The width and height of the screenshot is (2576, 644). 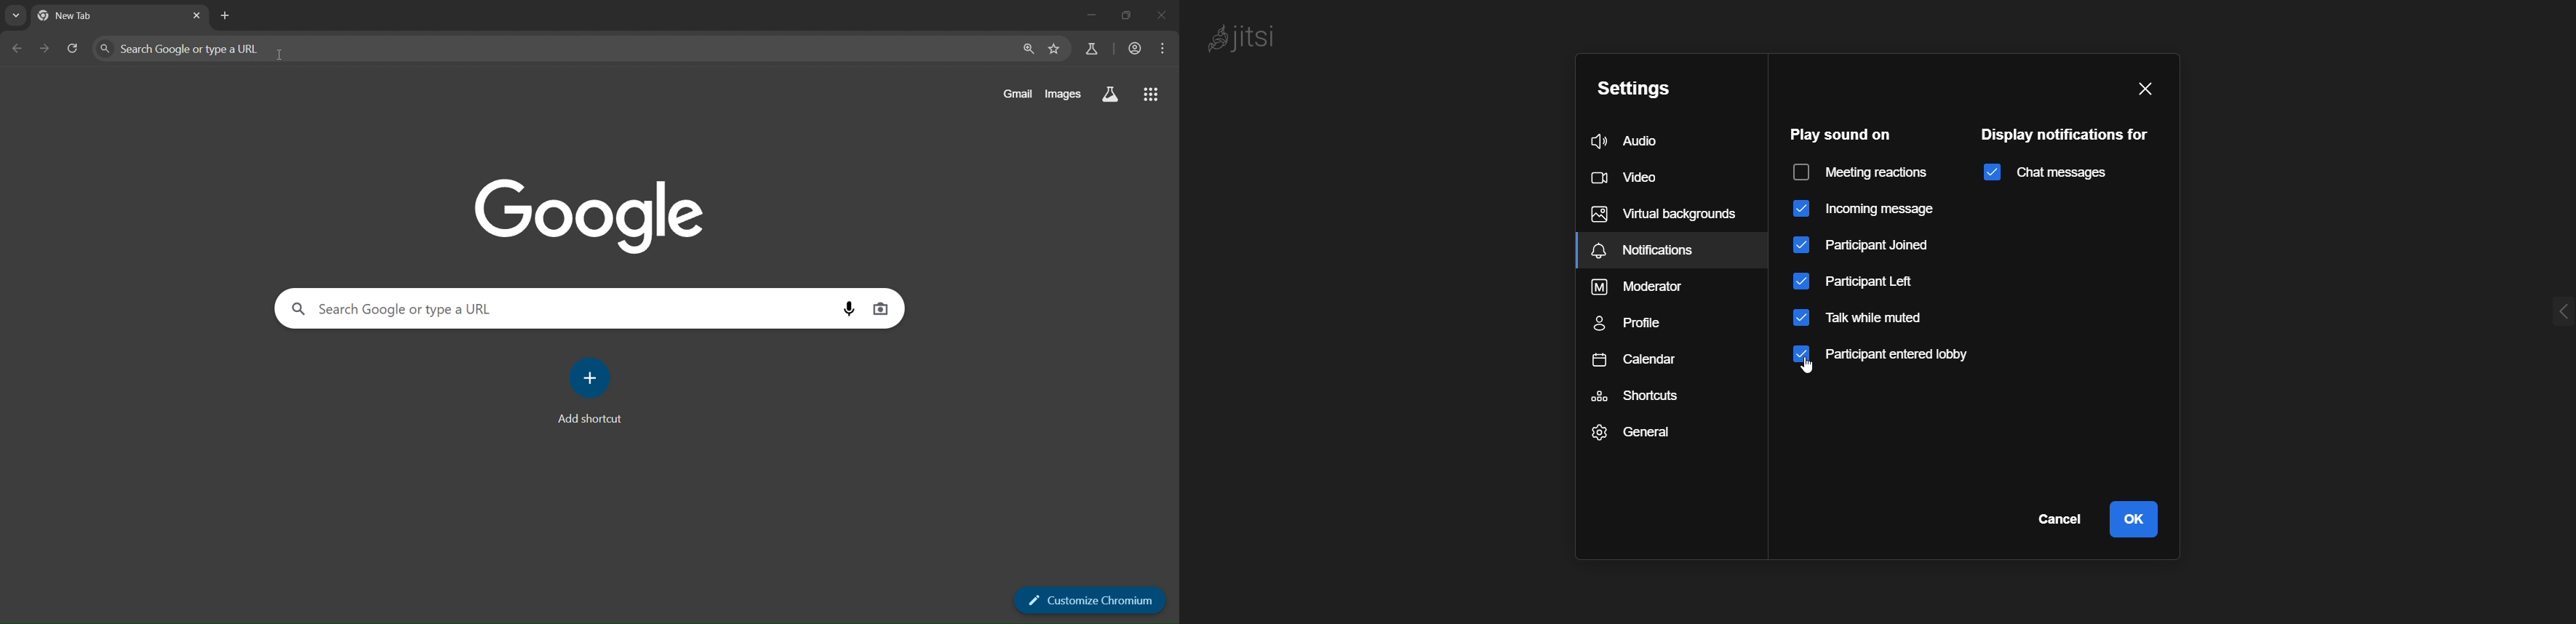 I want to click on incoming action, so click(x=1864, y=209).